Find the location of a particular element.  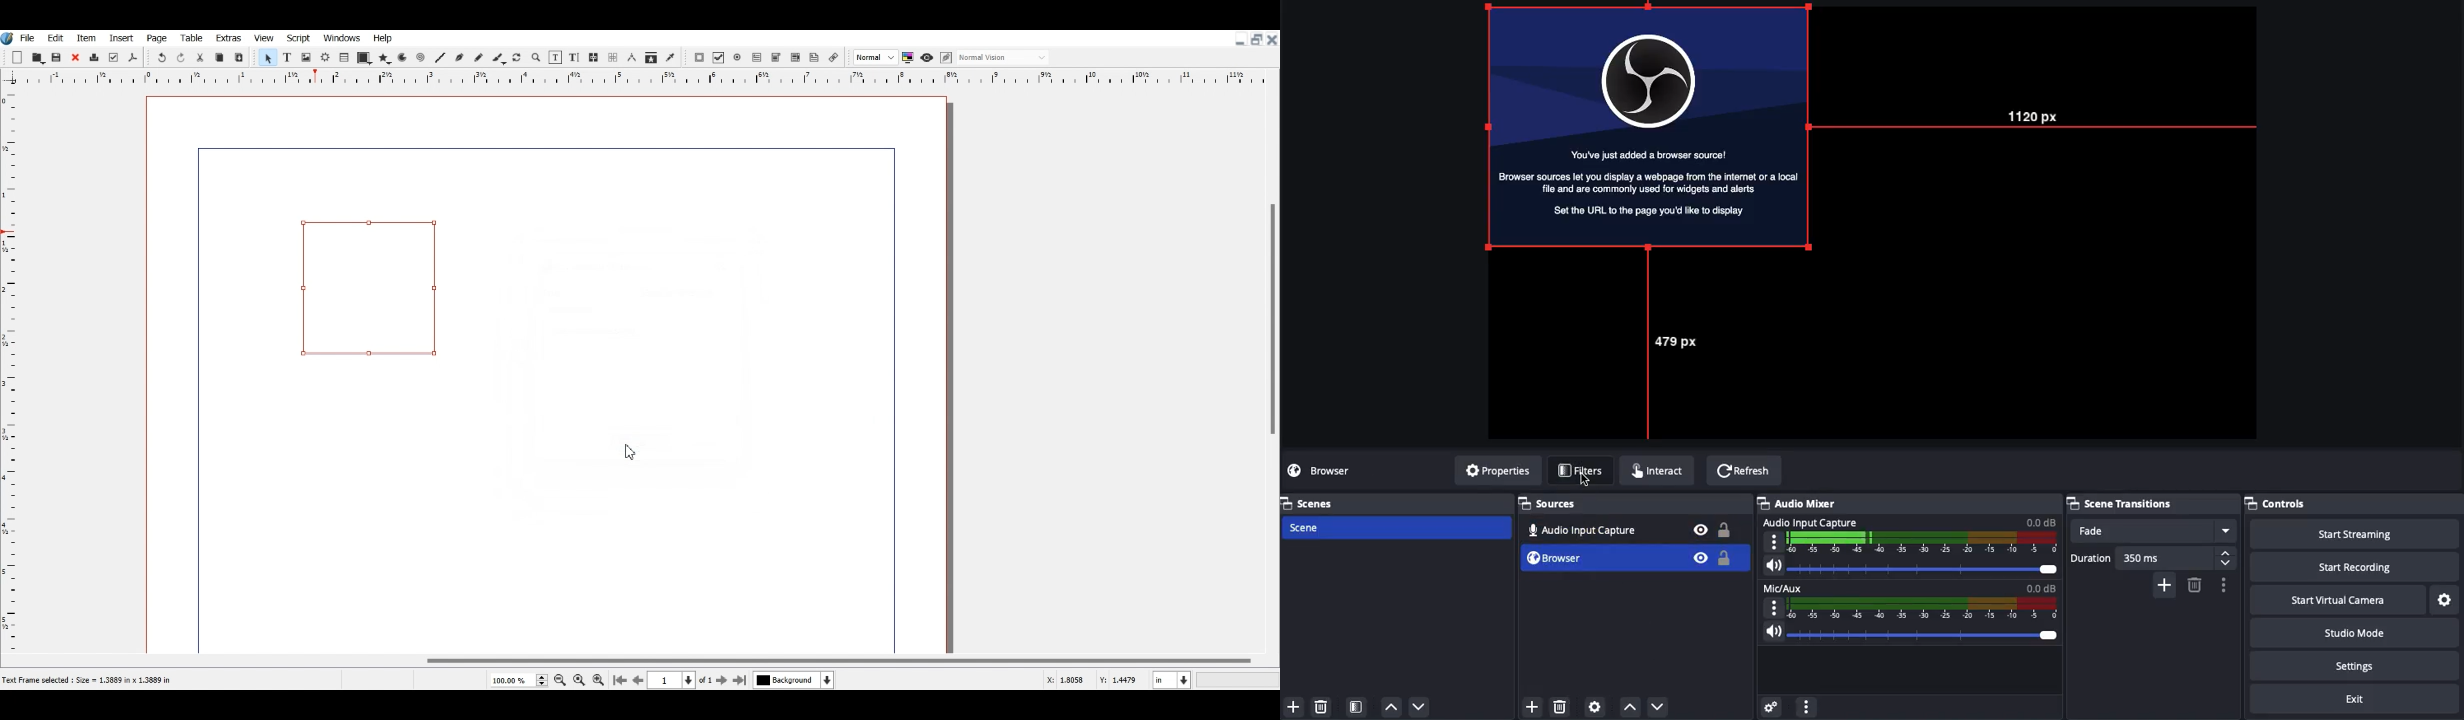

Select current Layer is located at coordinates (796, 681).